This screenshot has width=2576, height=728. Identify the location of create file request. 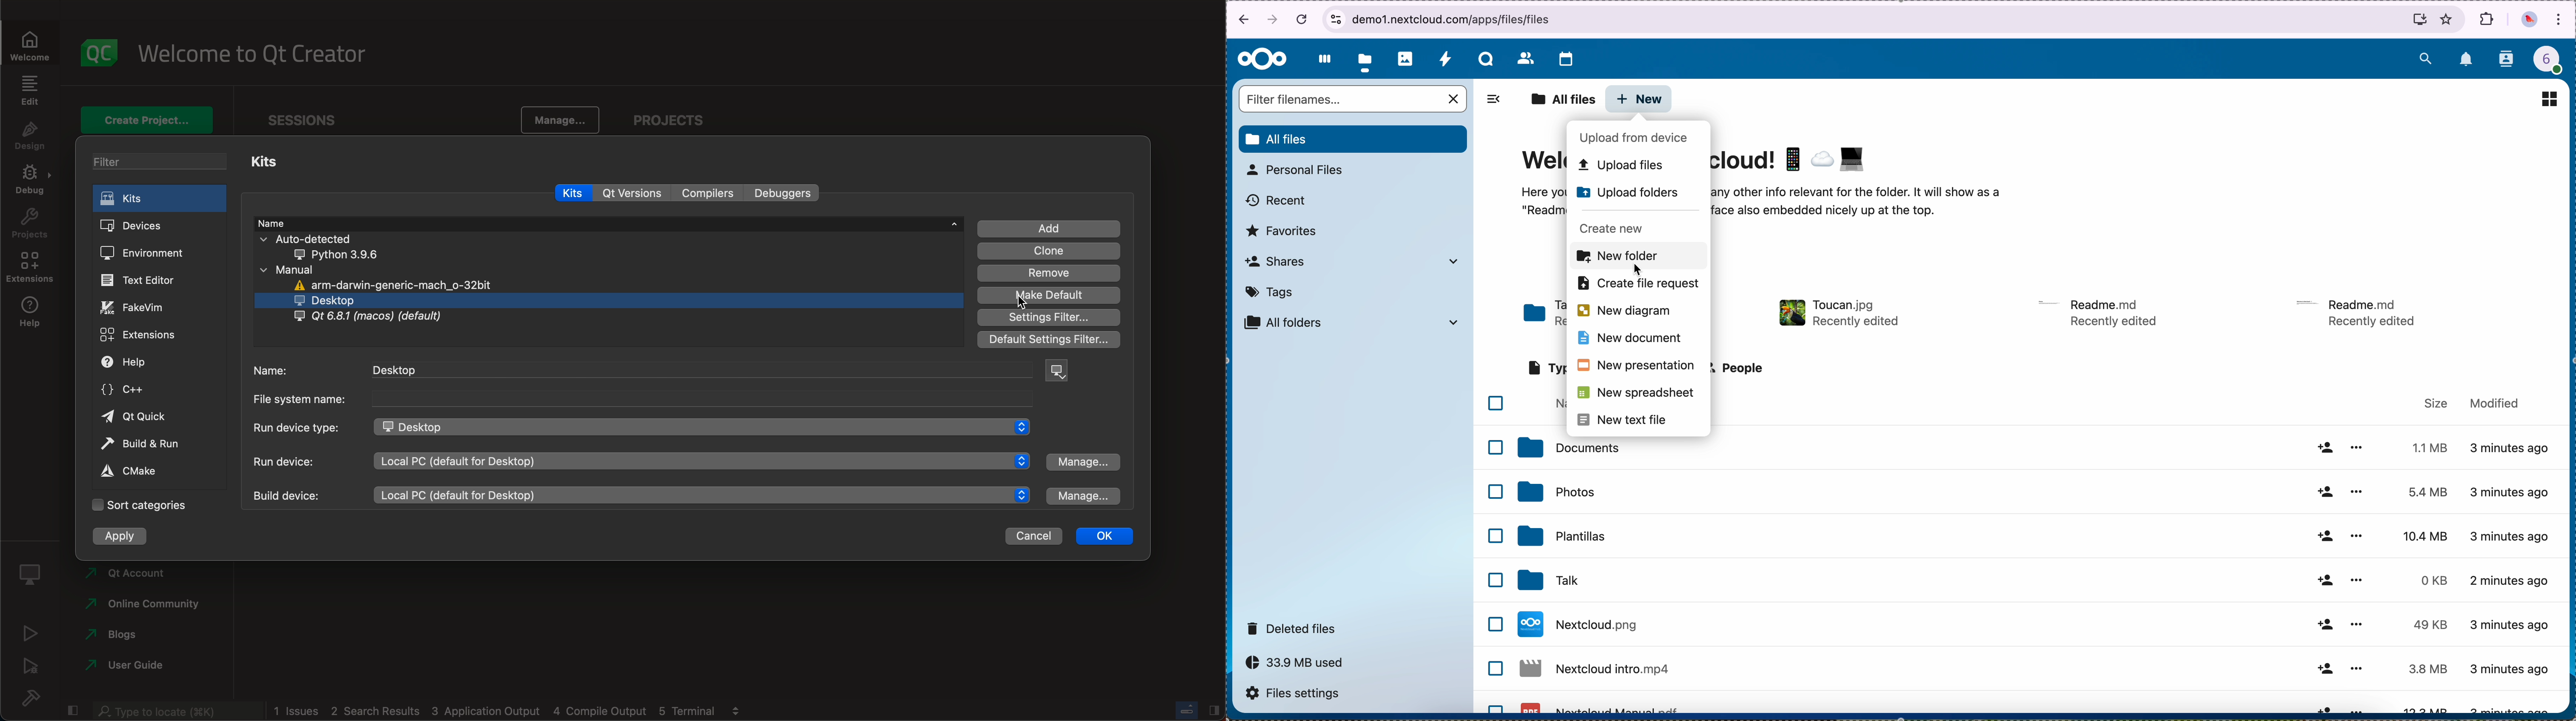
(1637, 287).